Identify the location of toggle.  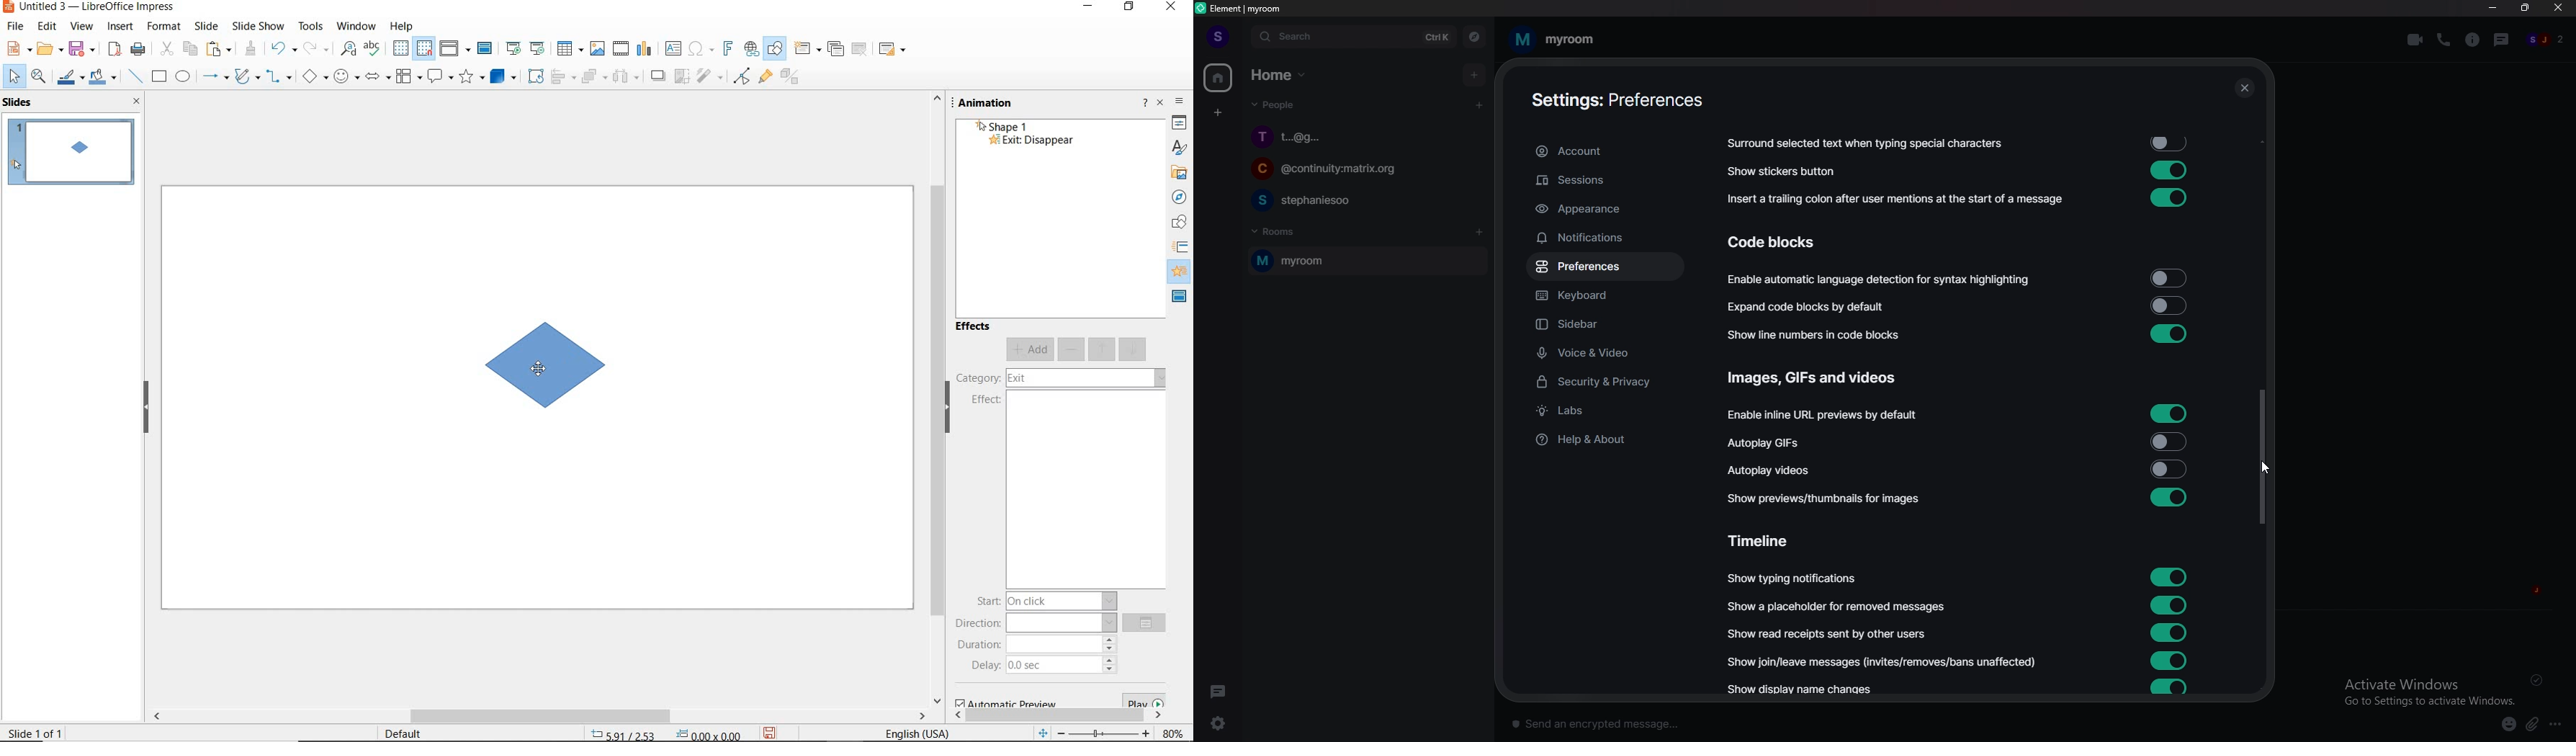
(2168, 498).